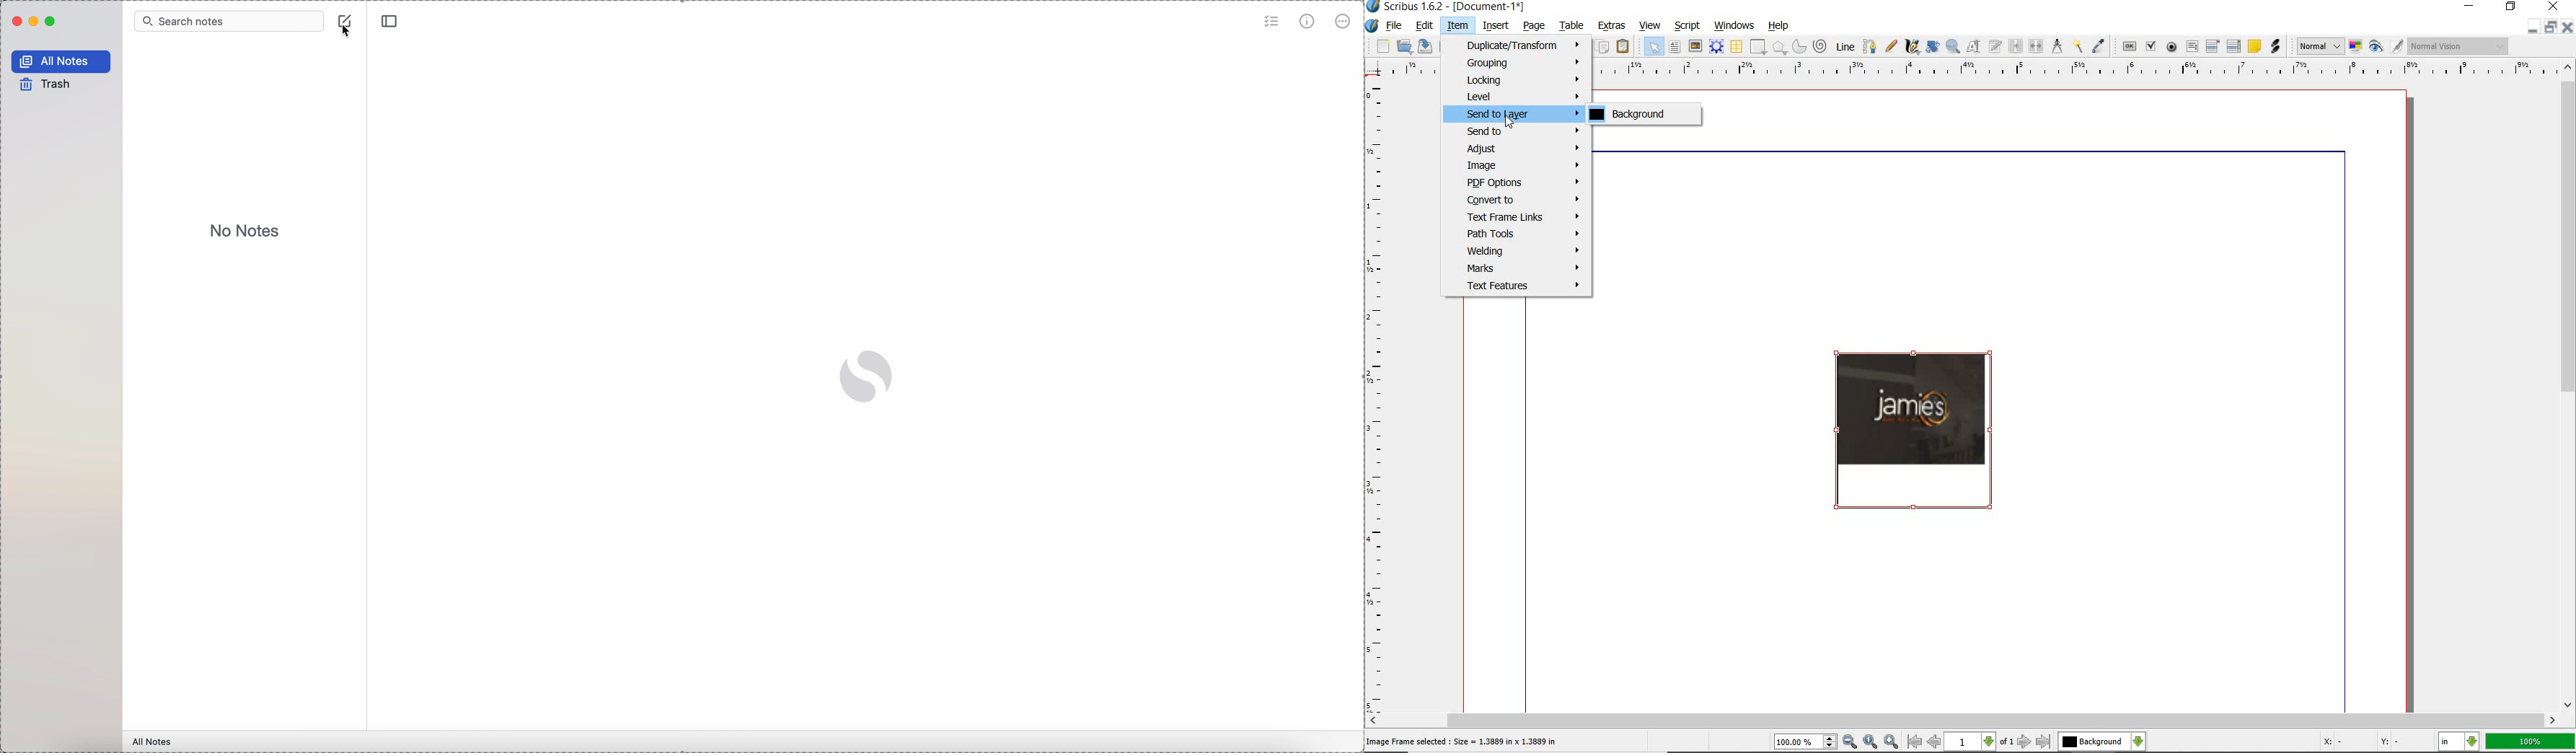  Describe the element at coordinates (2370, 744) in the screenshot. I see `Cursor Coordinates` at that location.